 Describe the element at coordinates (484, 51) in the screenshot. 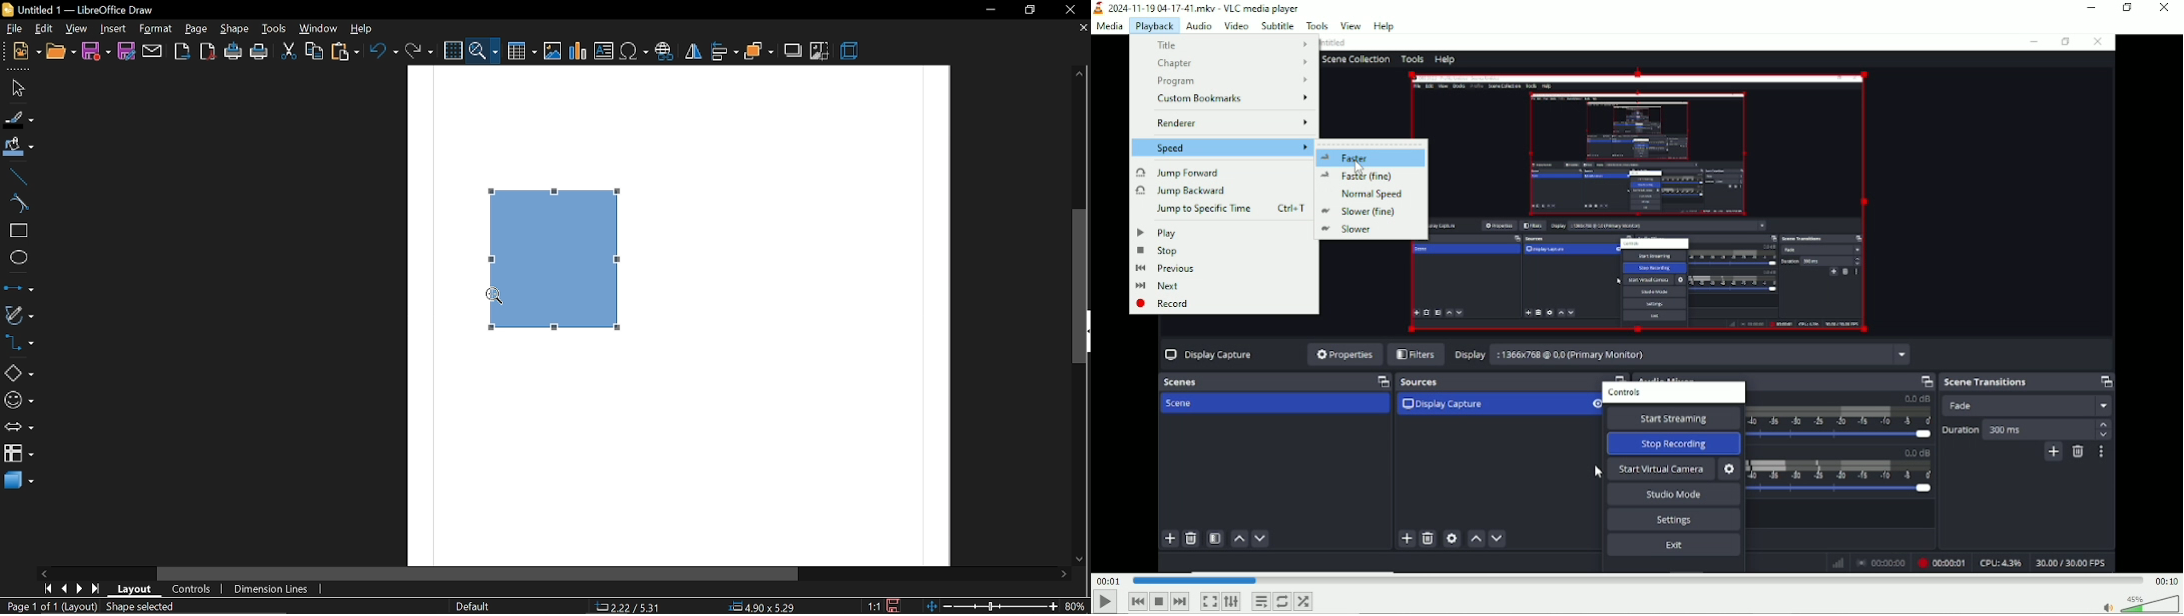

I see `zoom` at that location.